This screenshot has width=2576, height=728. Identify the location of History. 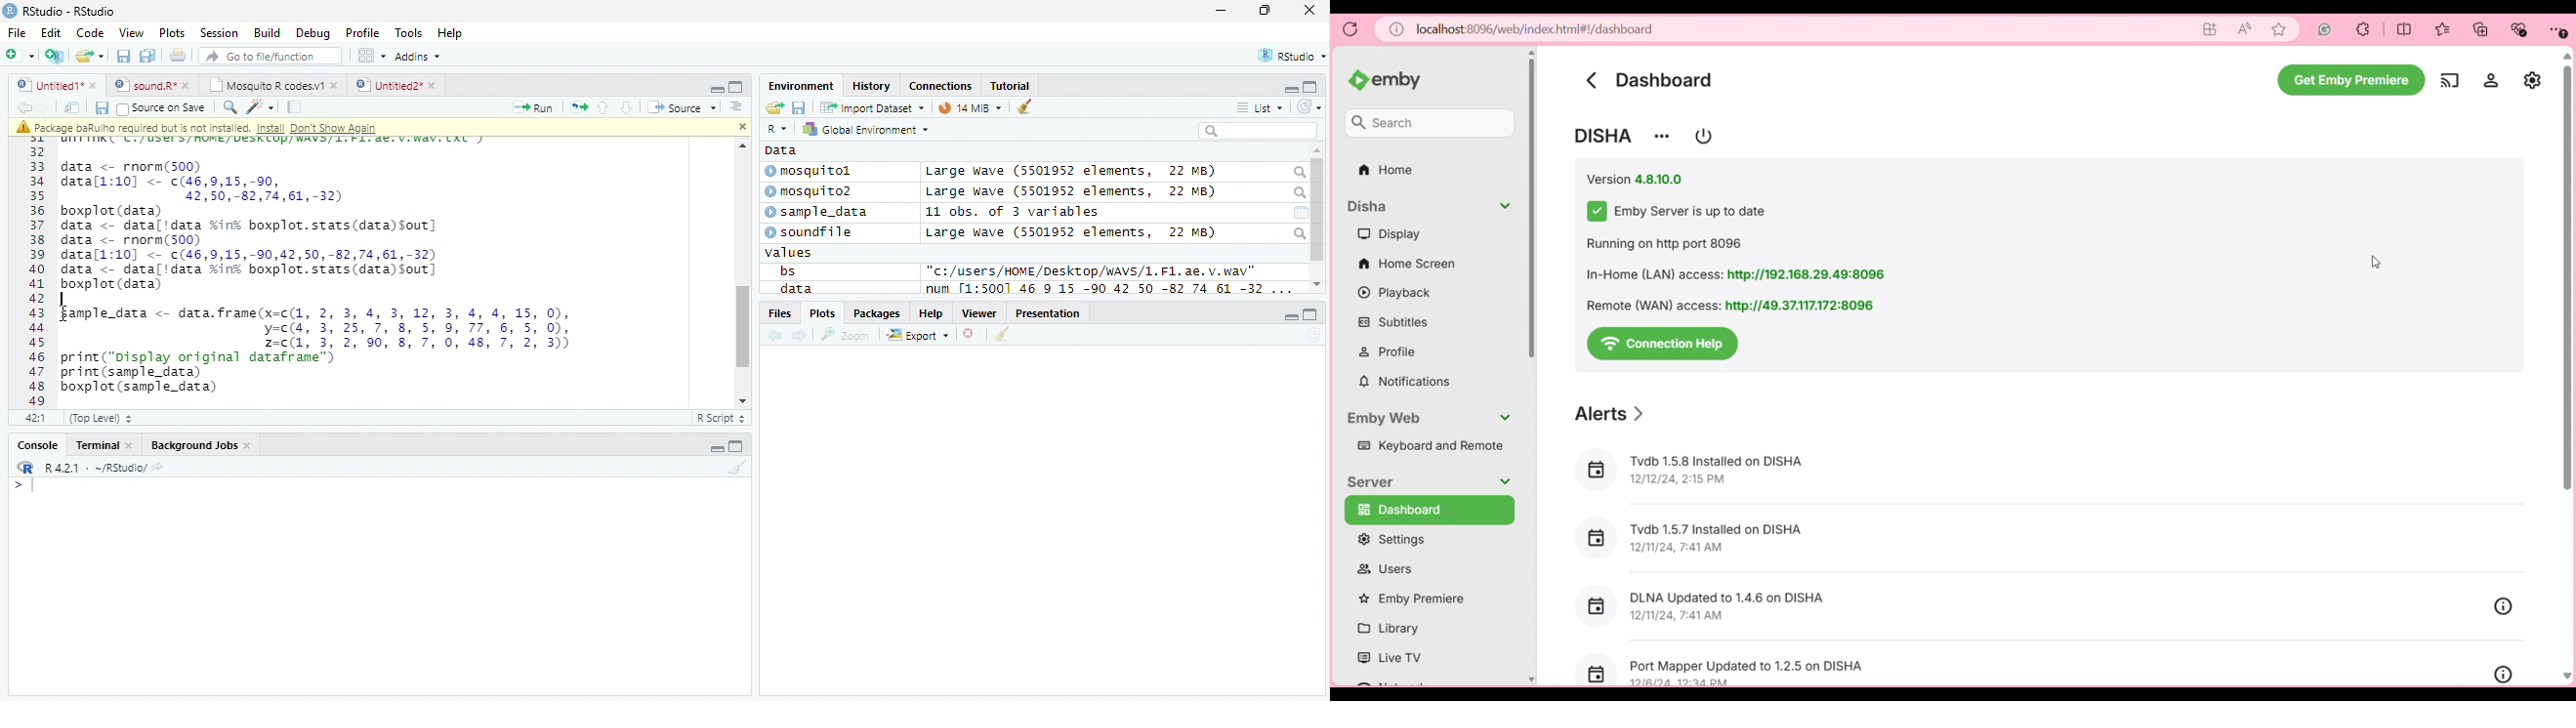
(871, 86).